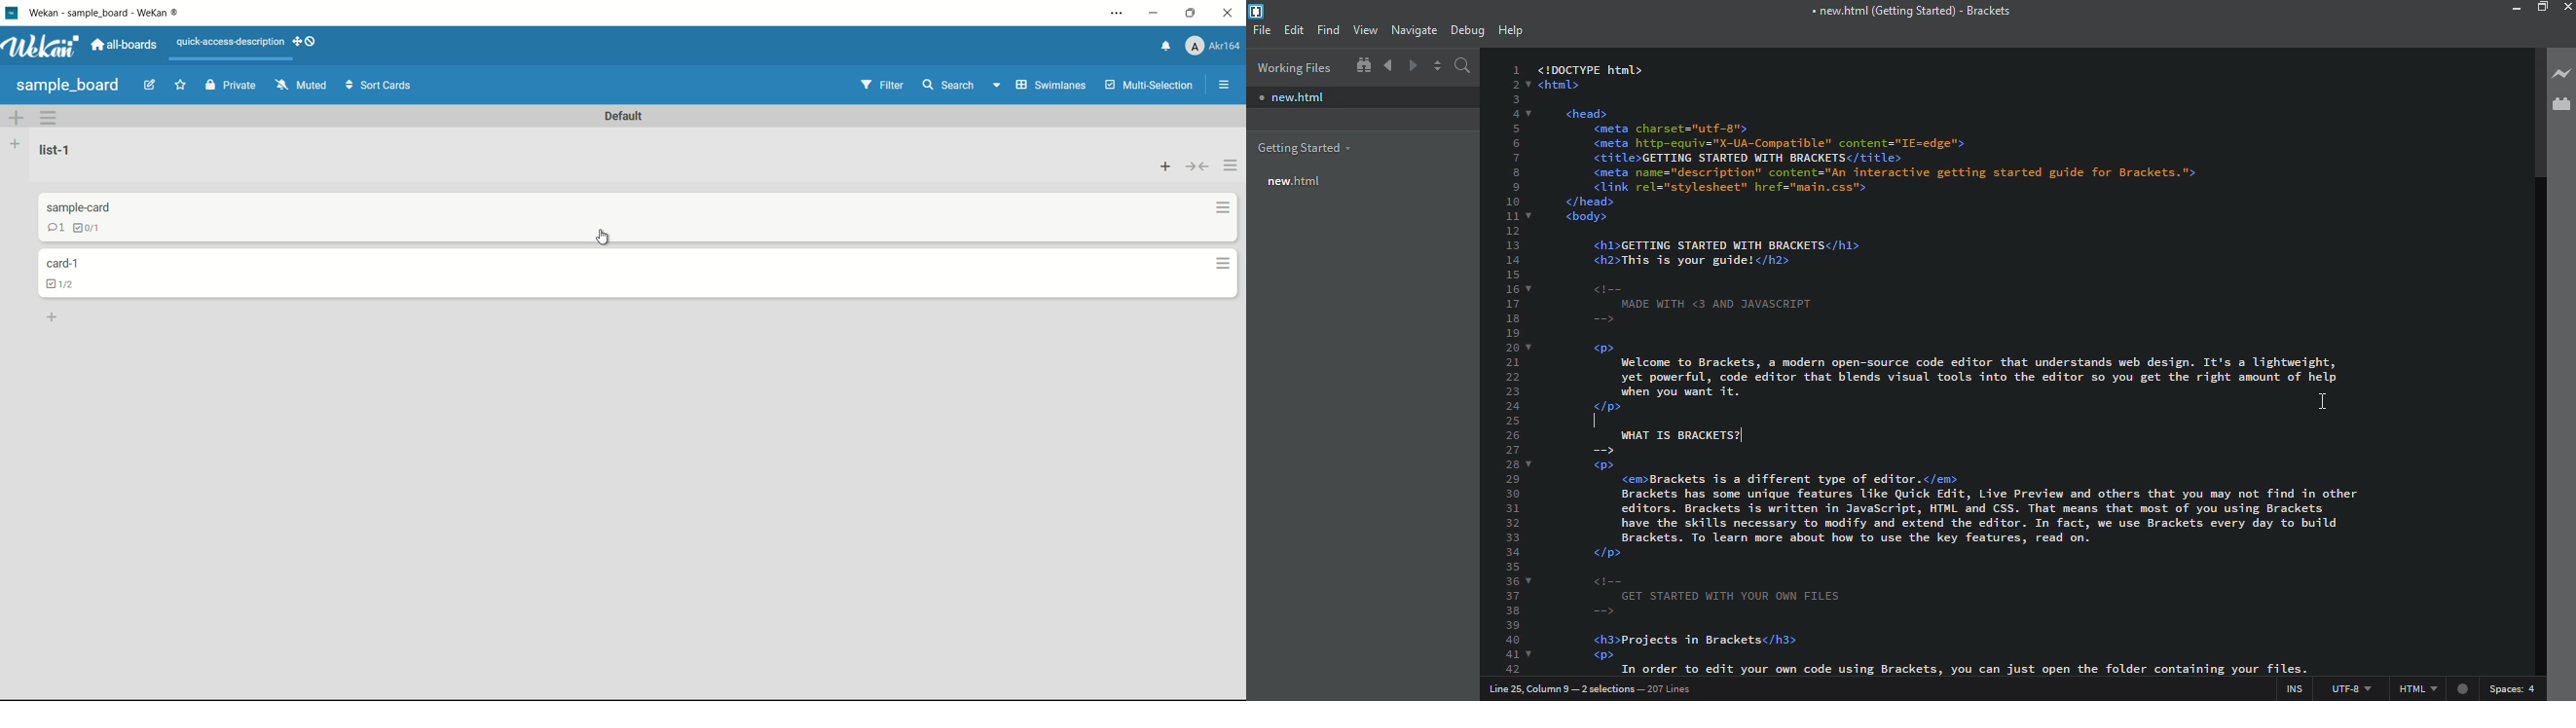 The image size is (2576, 728). Describe the element at coordinates (53, 319) in the screenshot. I see `add a card` at that location.